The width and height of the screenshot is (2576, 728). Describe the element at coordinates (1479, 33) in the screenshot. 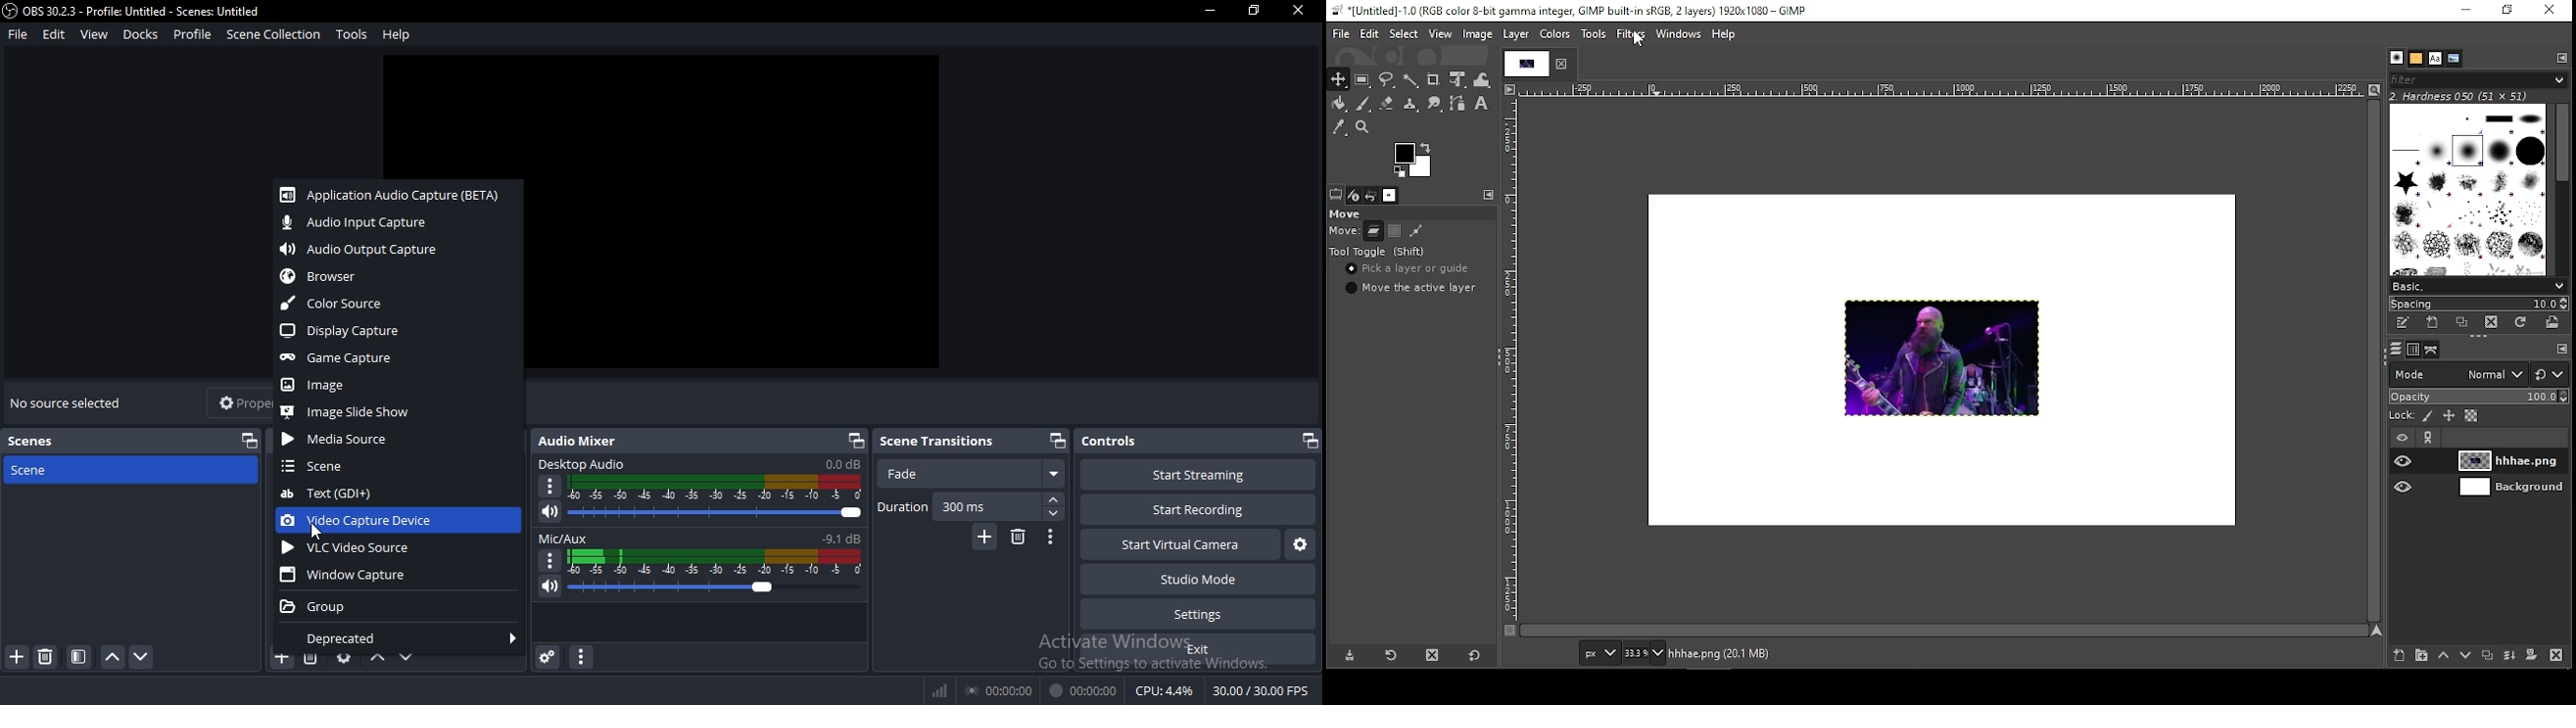

I see `image` at that location.